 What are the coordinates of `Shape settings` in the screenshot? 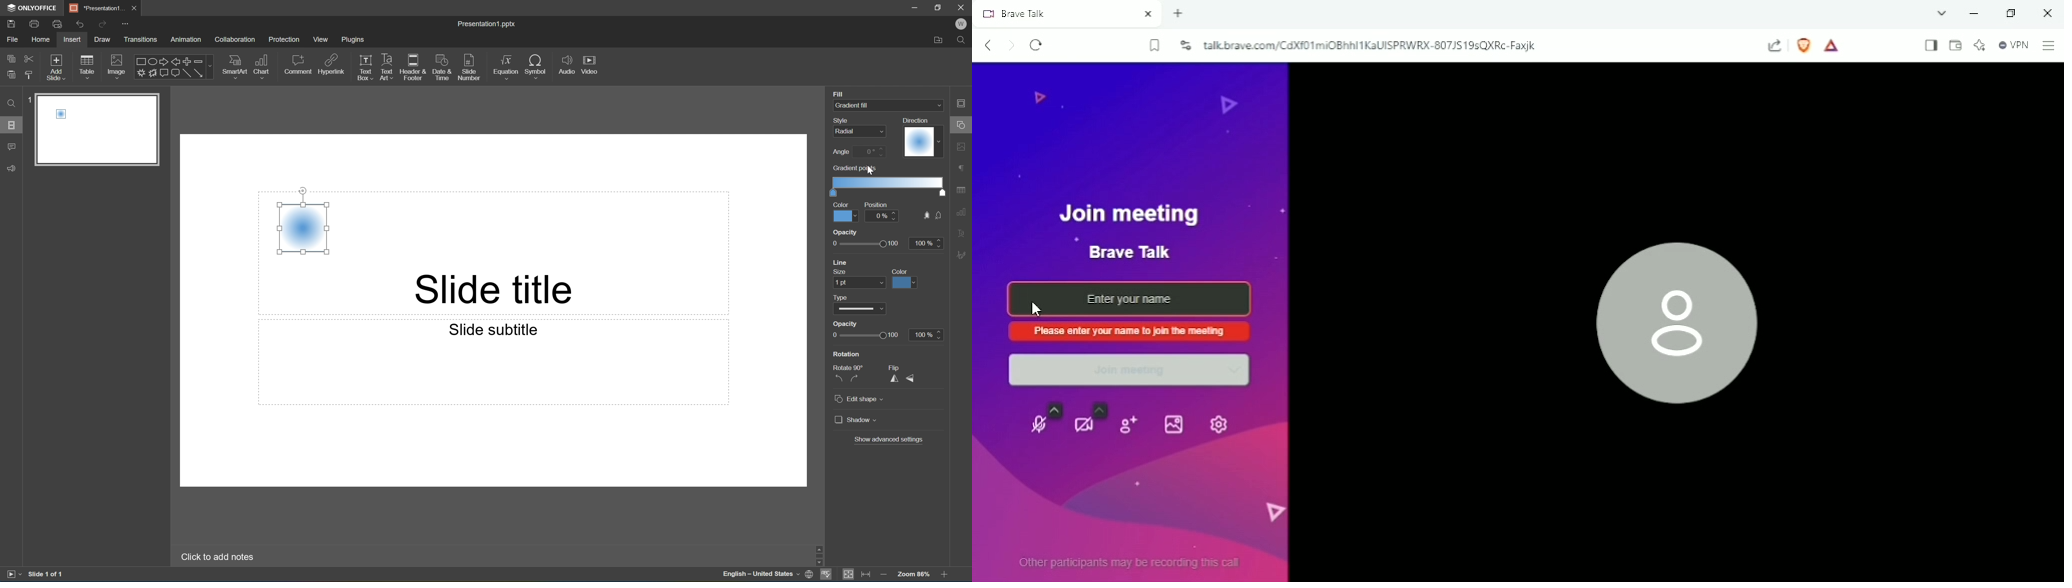 It's located at (965, 124).